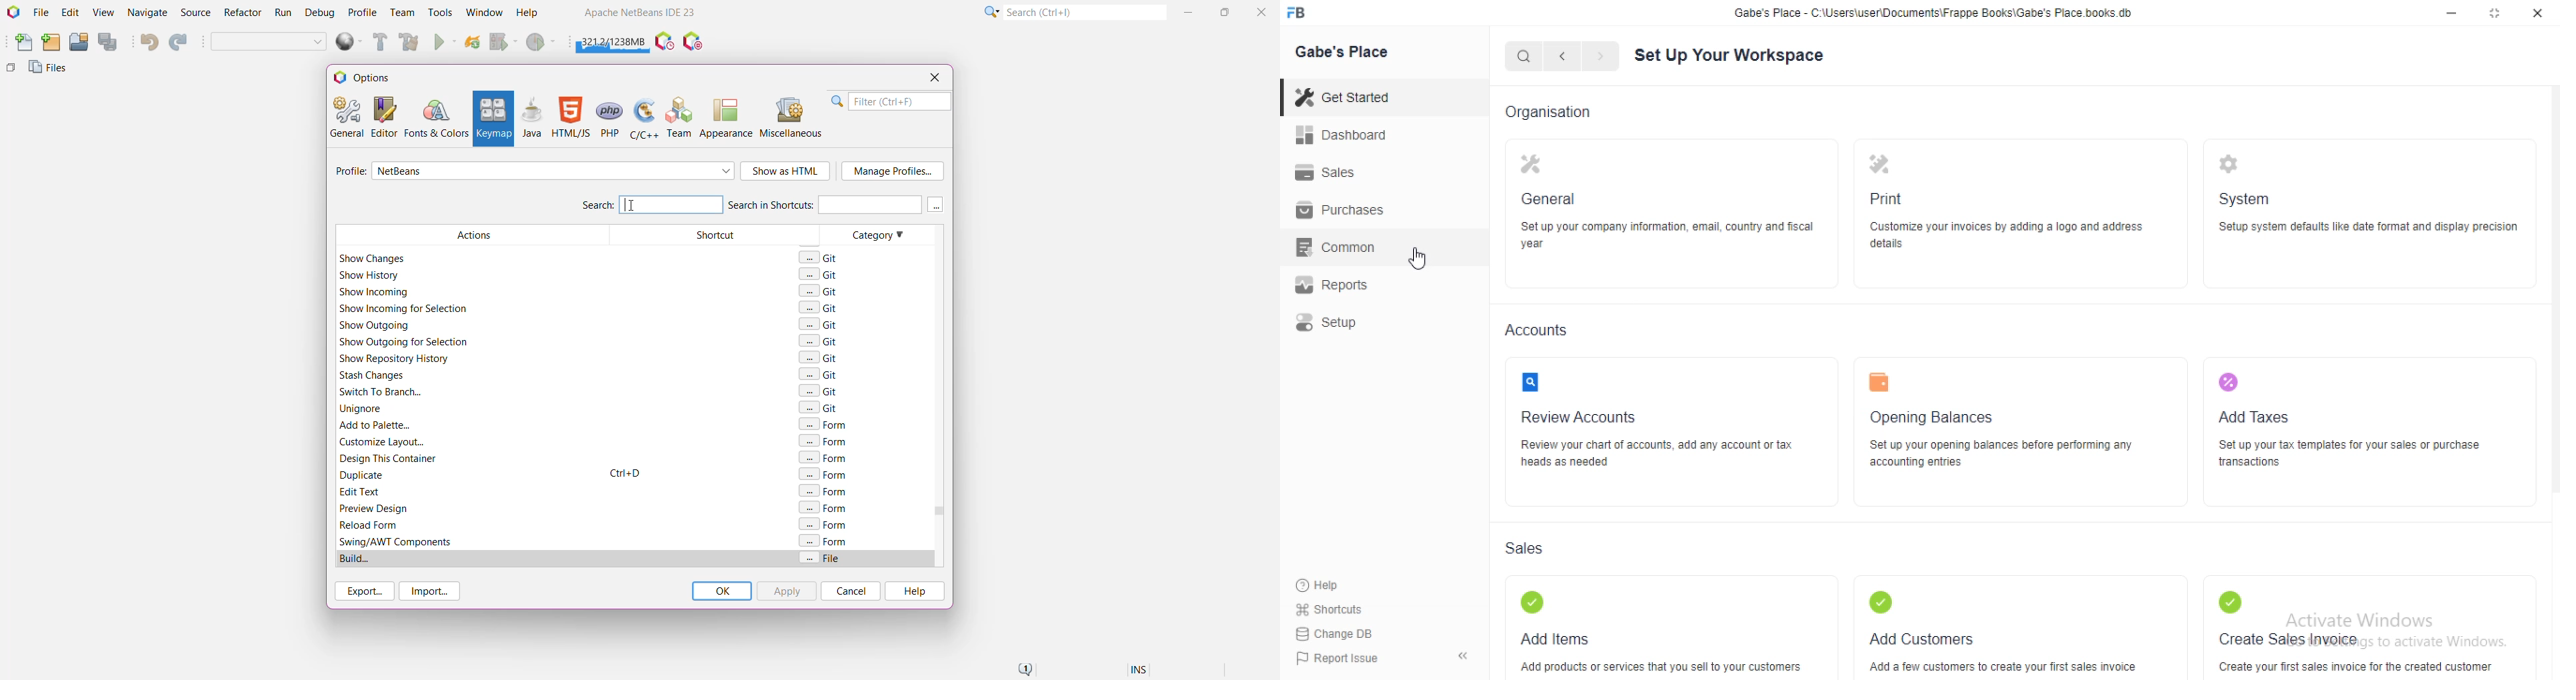 The height and width of the screenshot is (700, 2576). I want to click on | Change DB, so click(1335, 632).